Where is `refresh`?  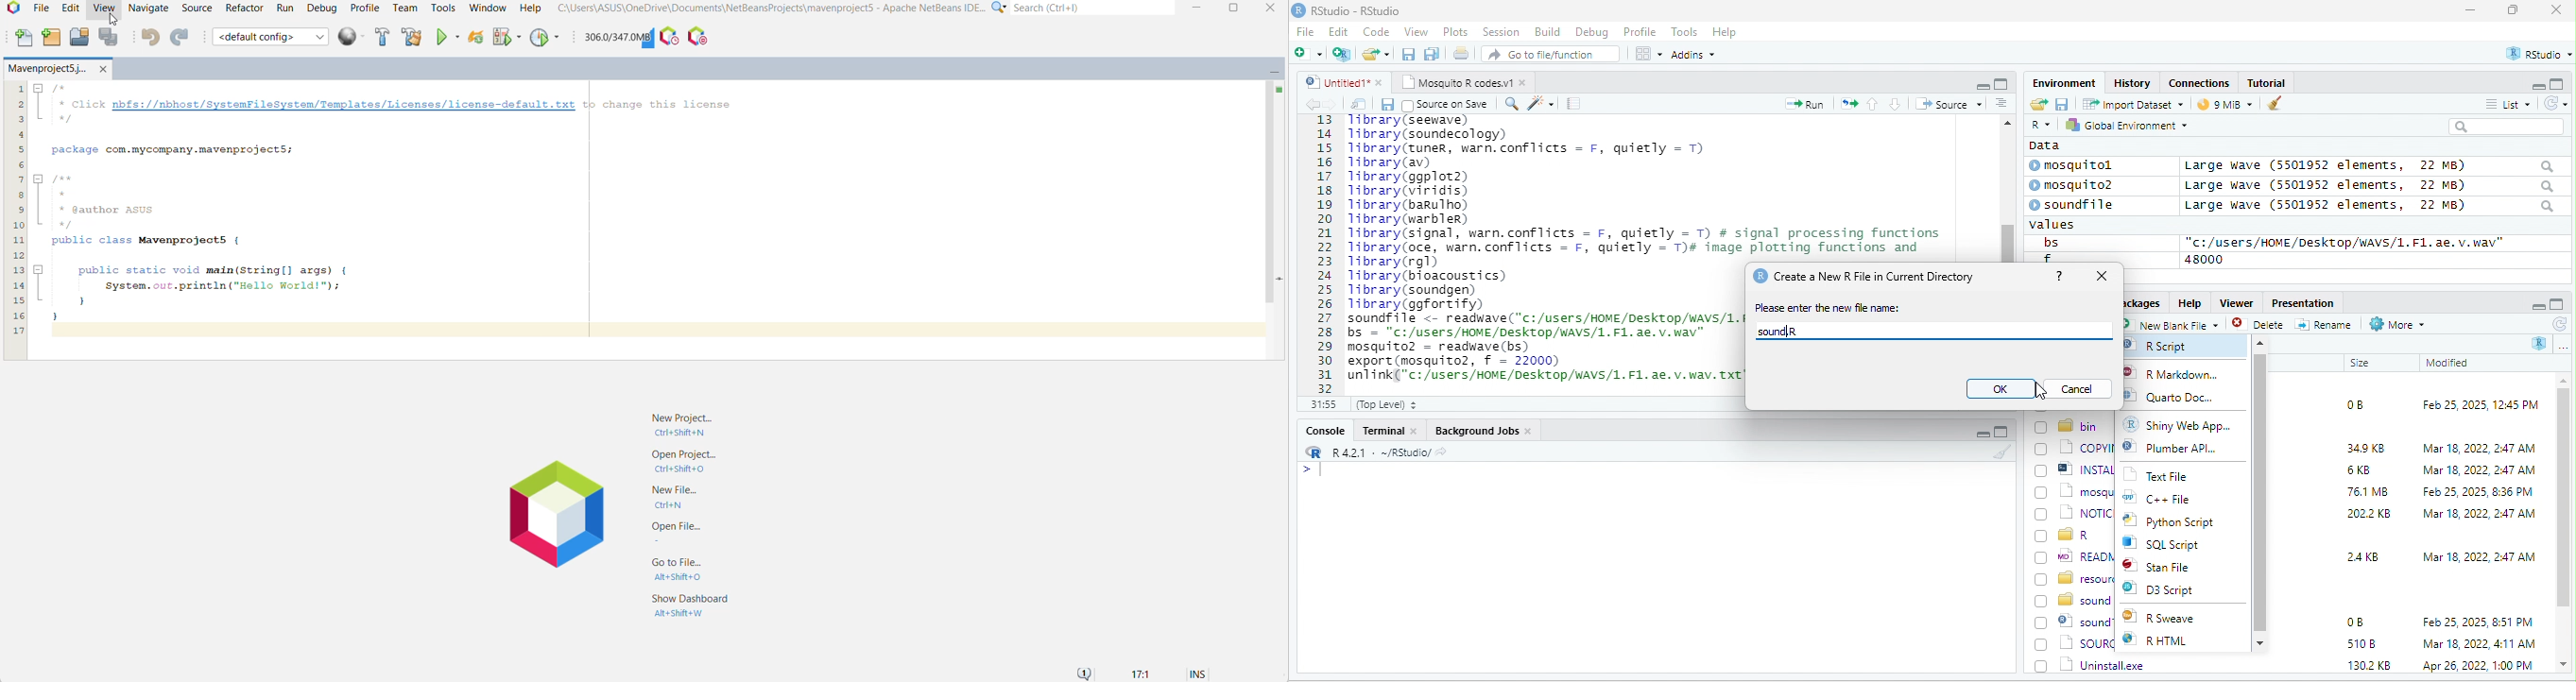 refresh is located at coordinates (2558, 324).